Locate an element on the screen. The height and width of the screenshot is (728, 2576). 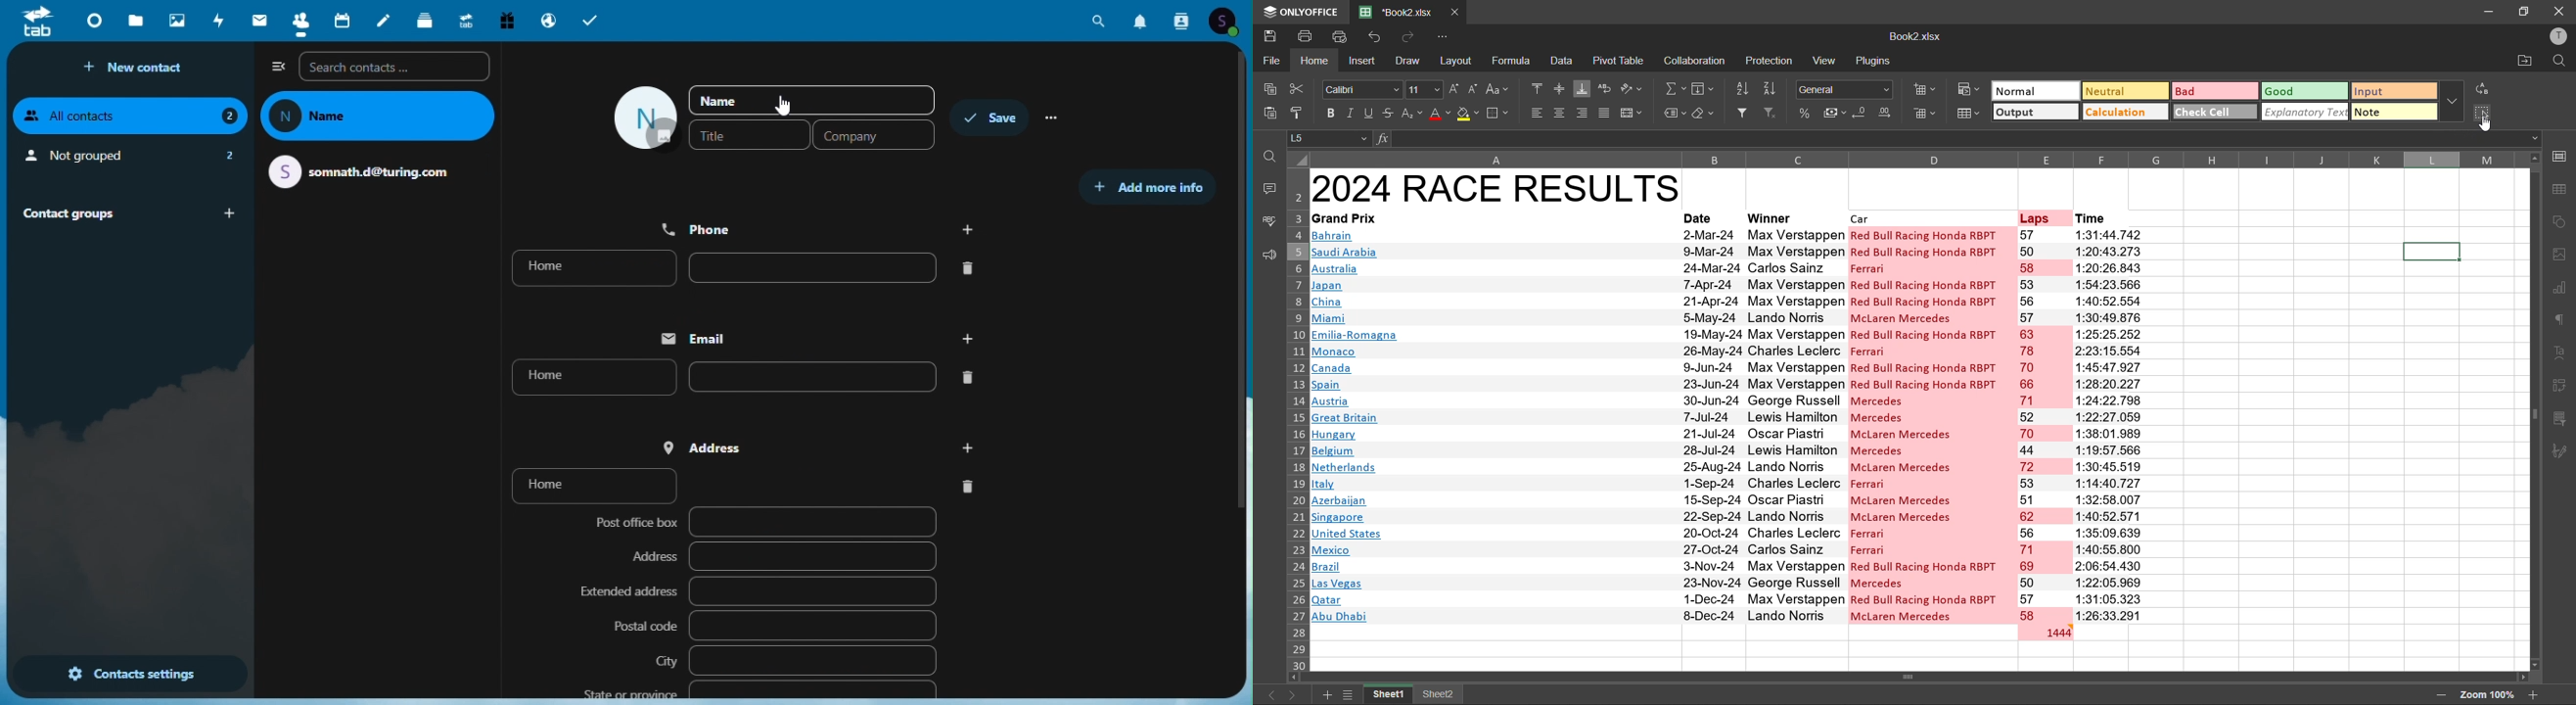
Not grouped is located at coordinates (128, 158).